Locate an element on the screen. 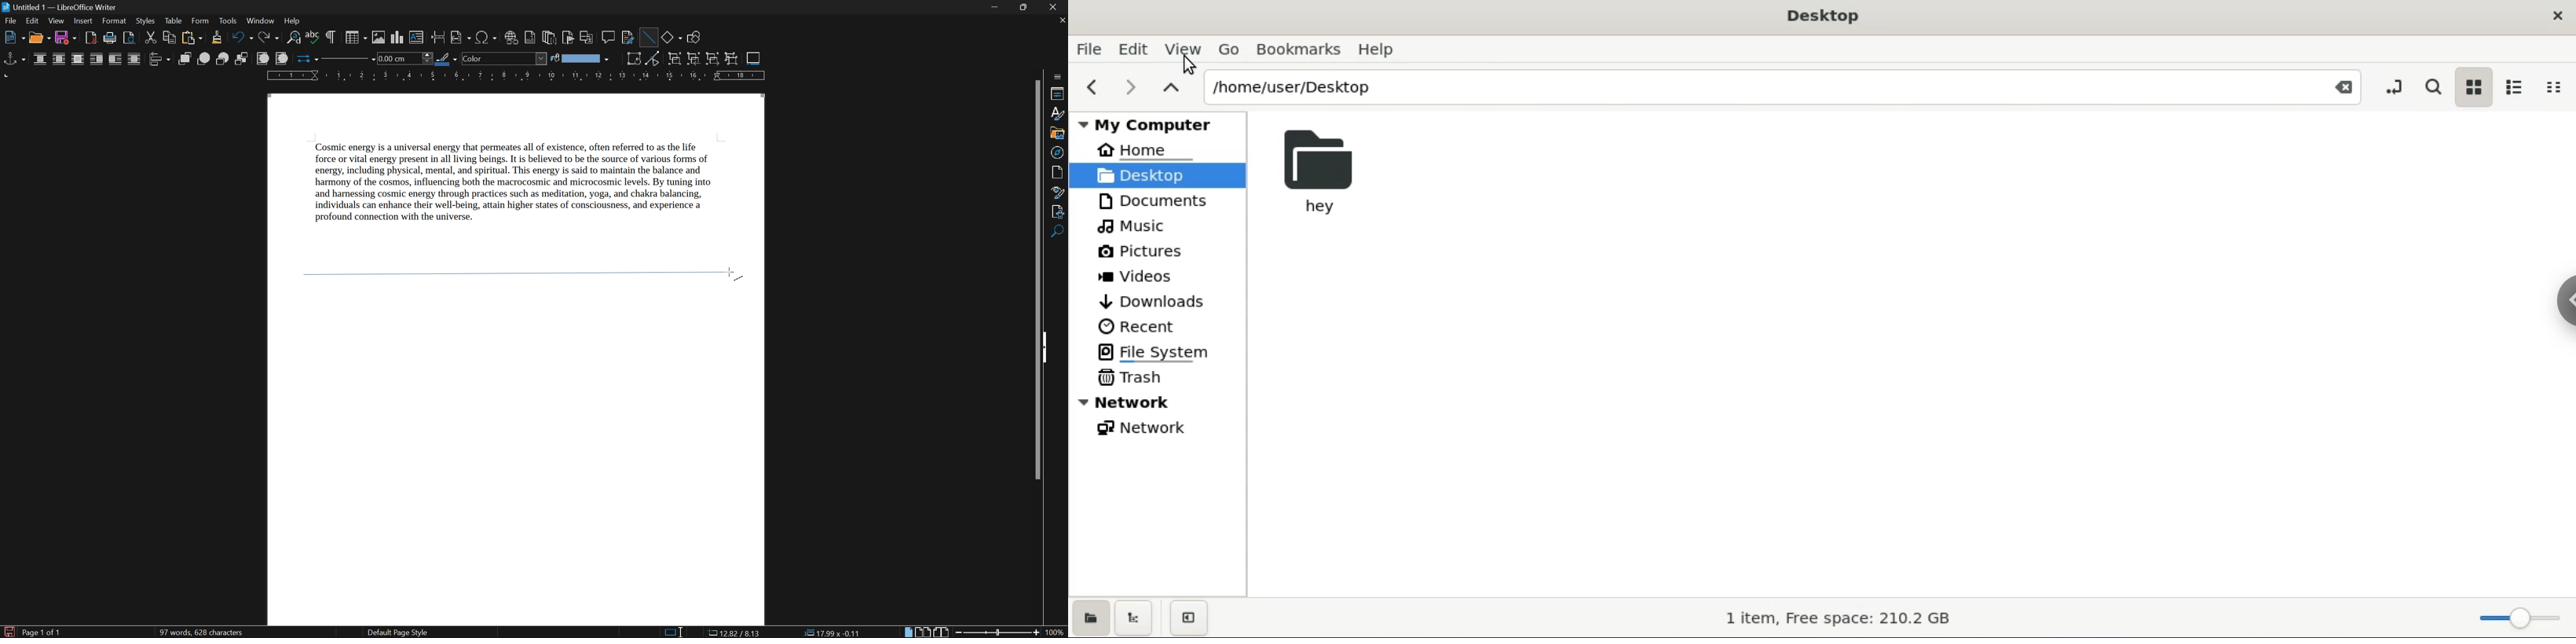 The width and height of the screenshot is (2576, 644). none is located at coordinates (41, 59).